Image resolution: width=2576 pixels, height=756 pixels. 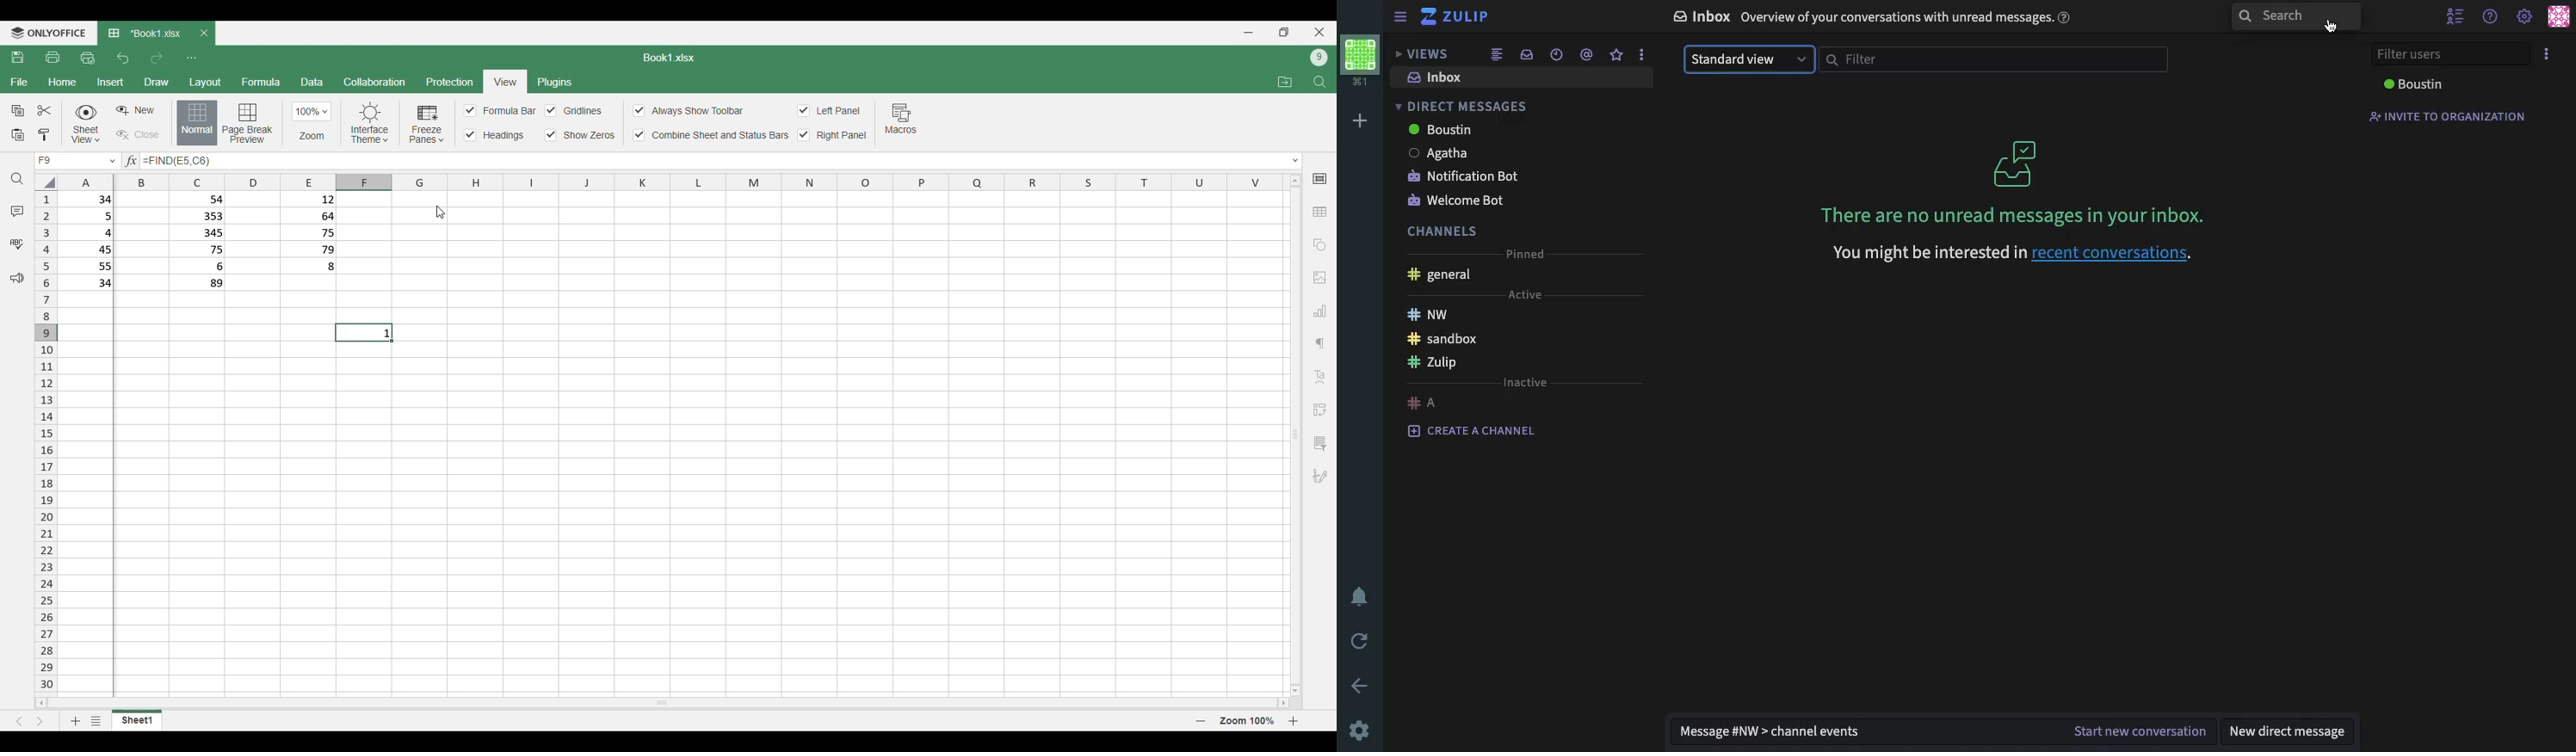 What do you see at coordinates (1875, 20) in the screenshot?
I see `inbox` at bounding box center [1875, 20].